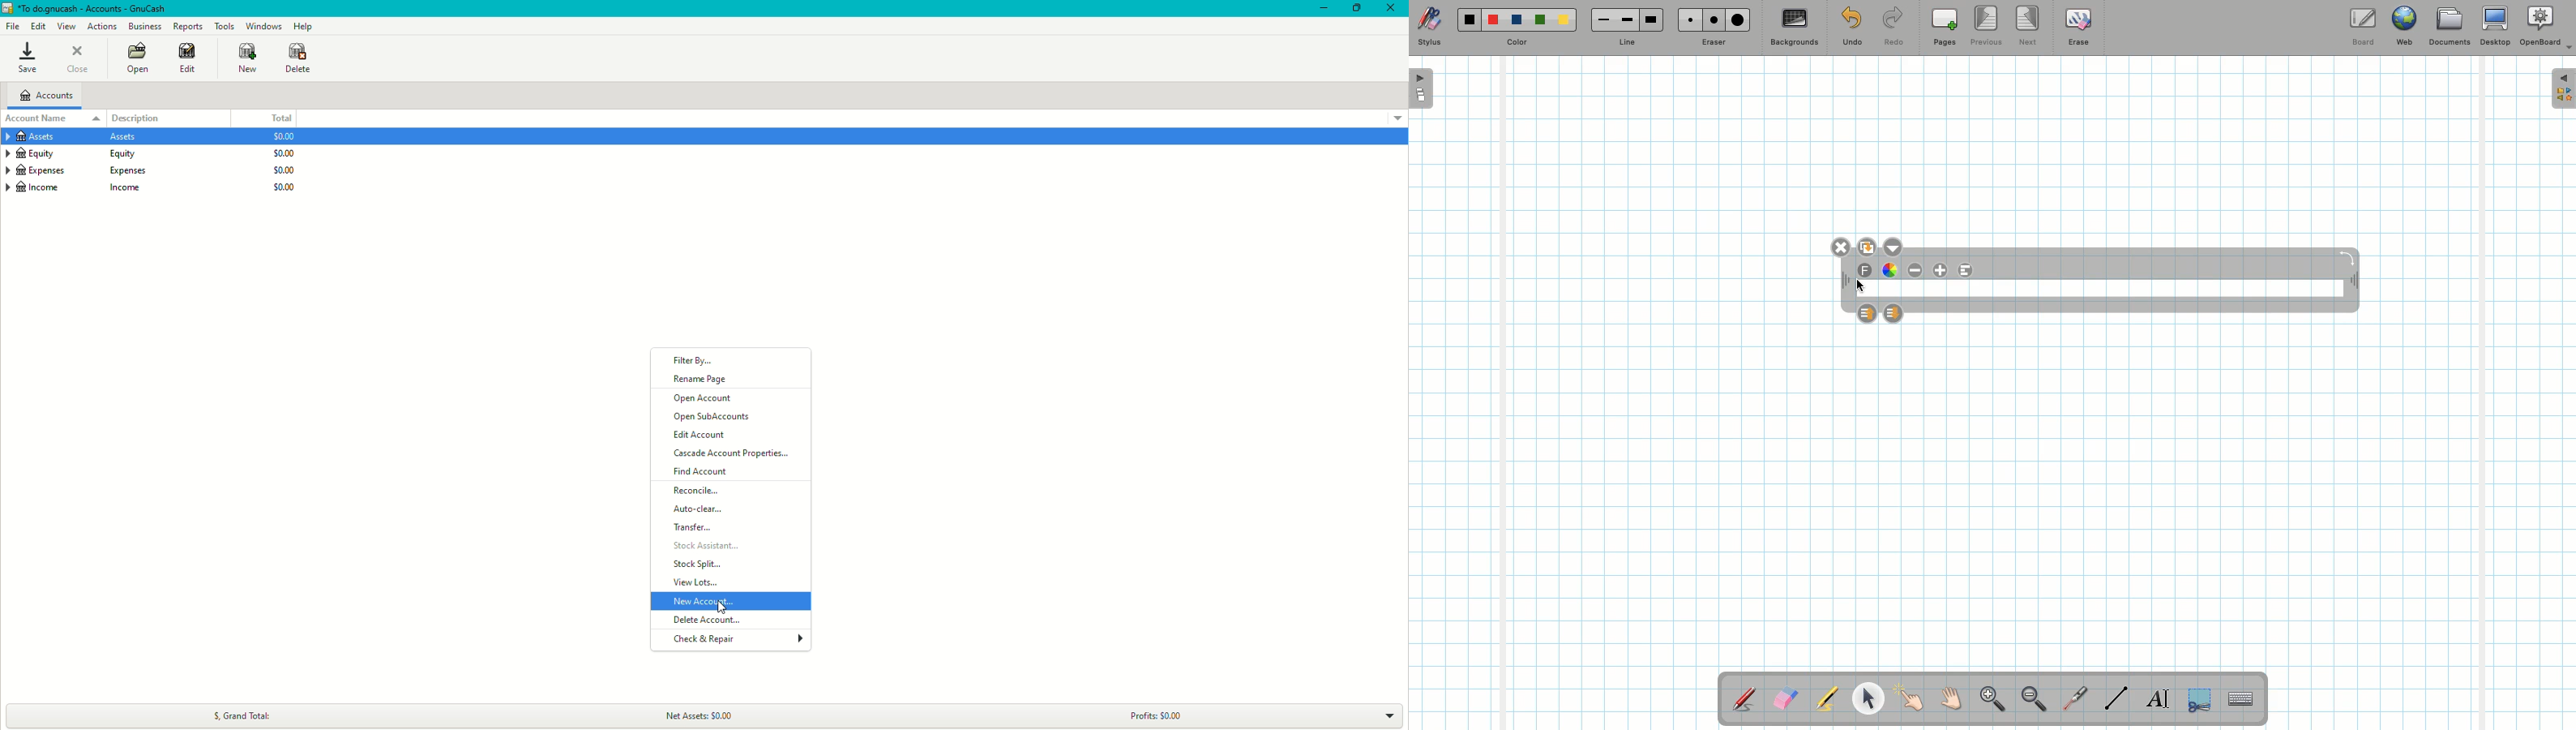 The image size is (2576, 756). Describe the element at coordinates (1916, 270) in the screenshot. I see `Decrease font size` at that location.